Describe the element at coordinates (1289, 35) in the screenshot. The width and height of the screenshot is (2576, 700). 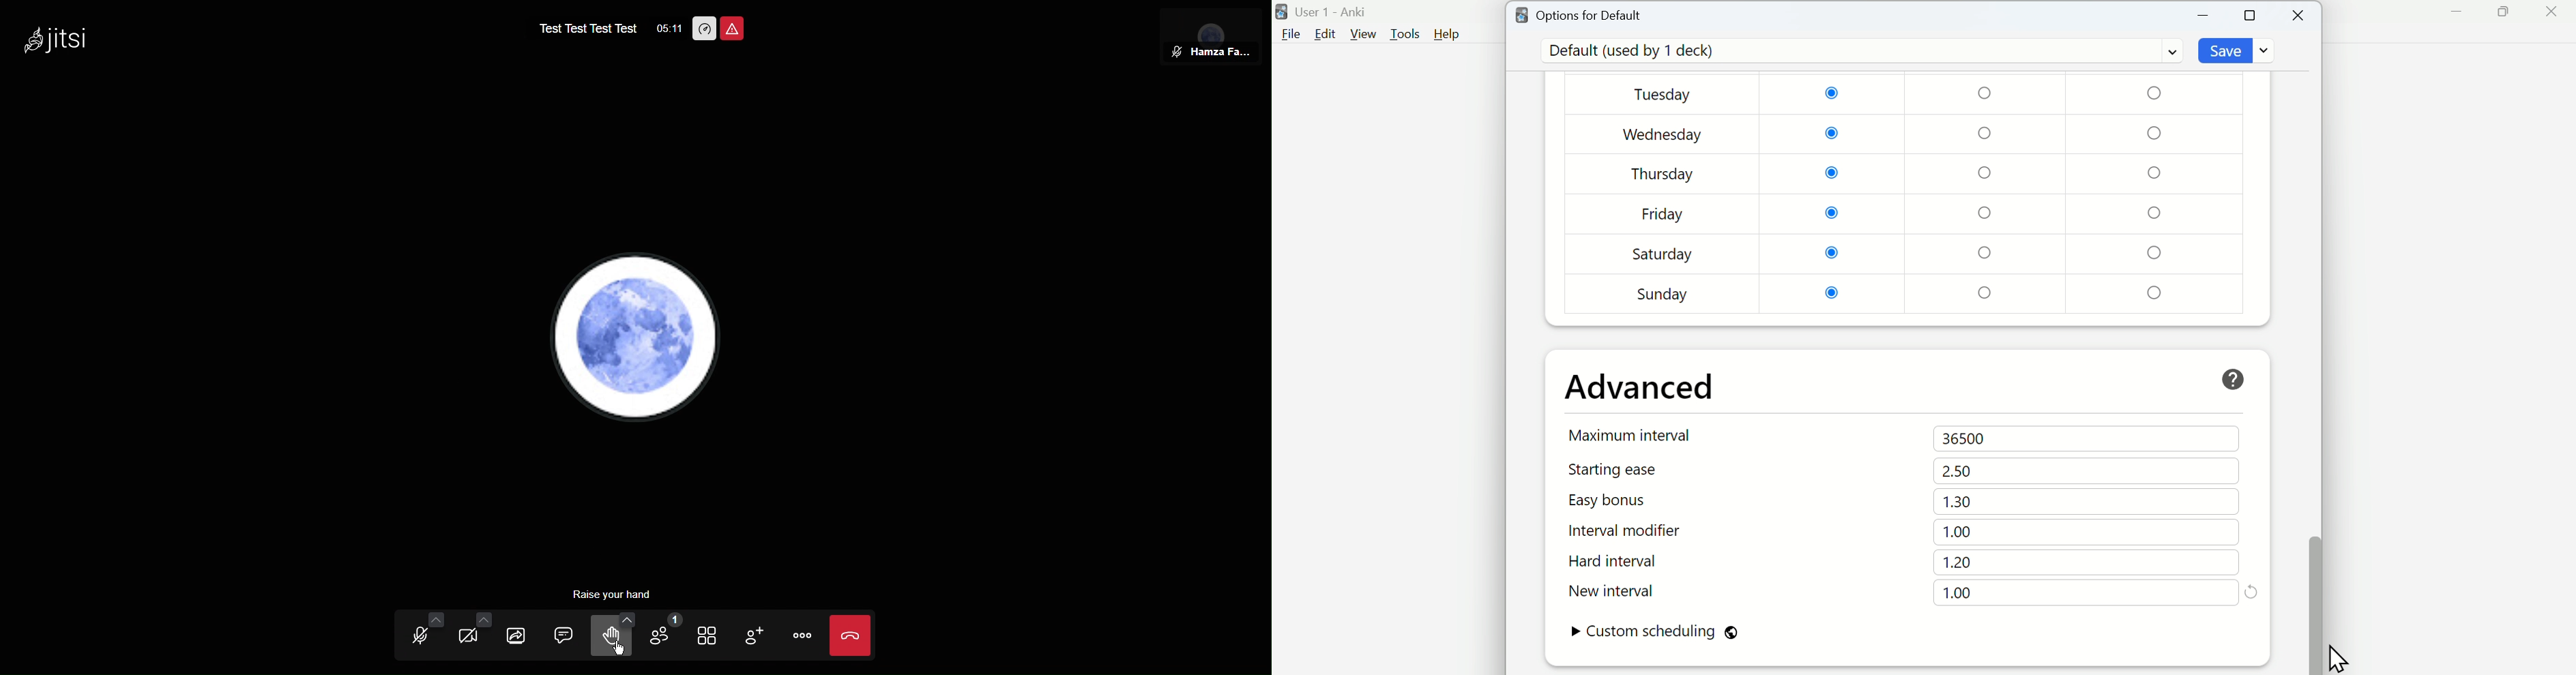
I see `File` at that location.